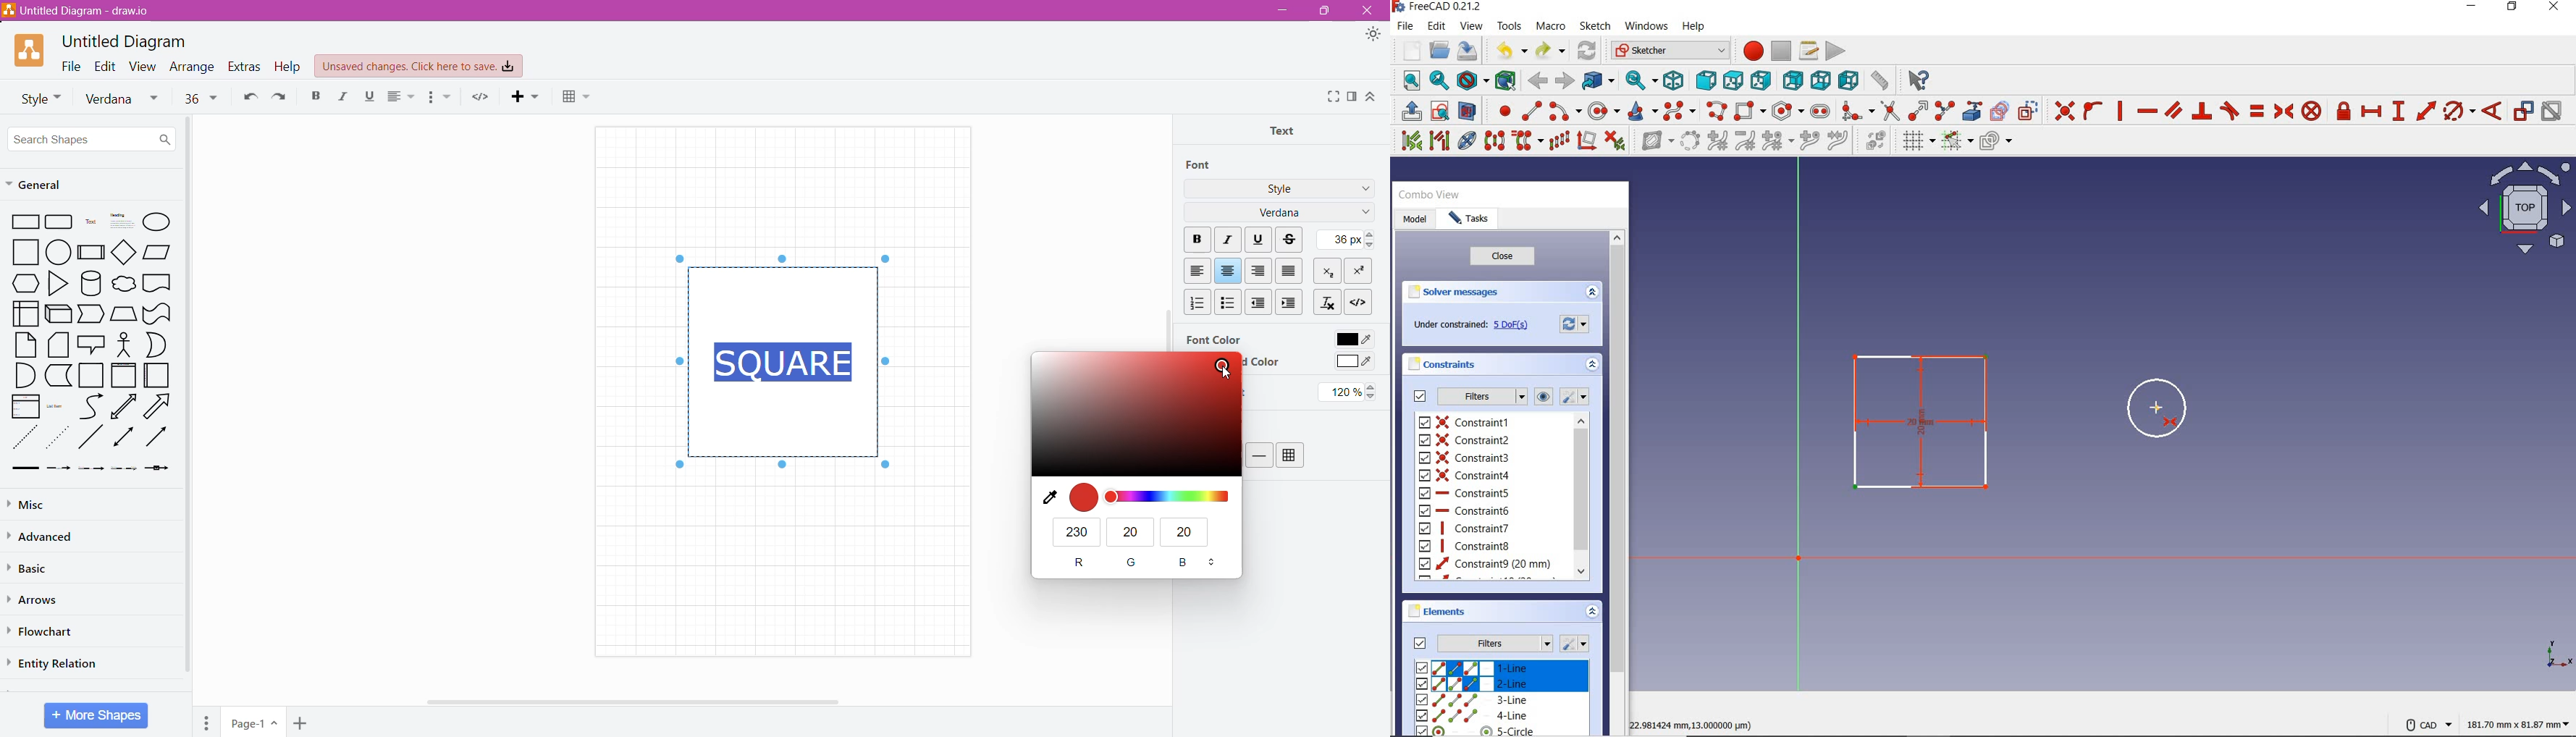 Image resolution: width=2576 pixels, height=756 pixels. What do you see at coordinates (248, 96) in the screenshot?
I see `Undo` at bounding box center [248, 96].